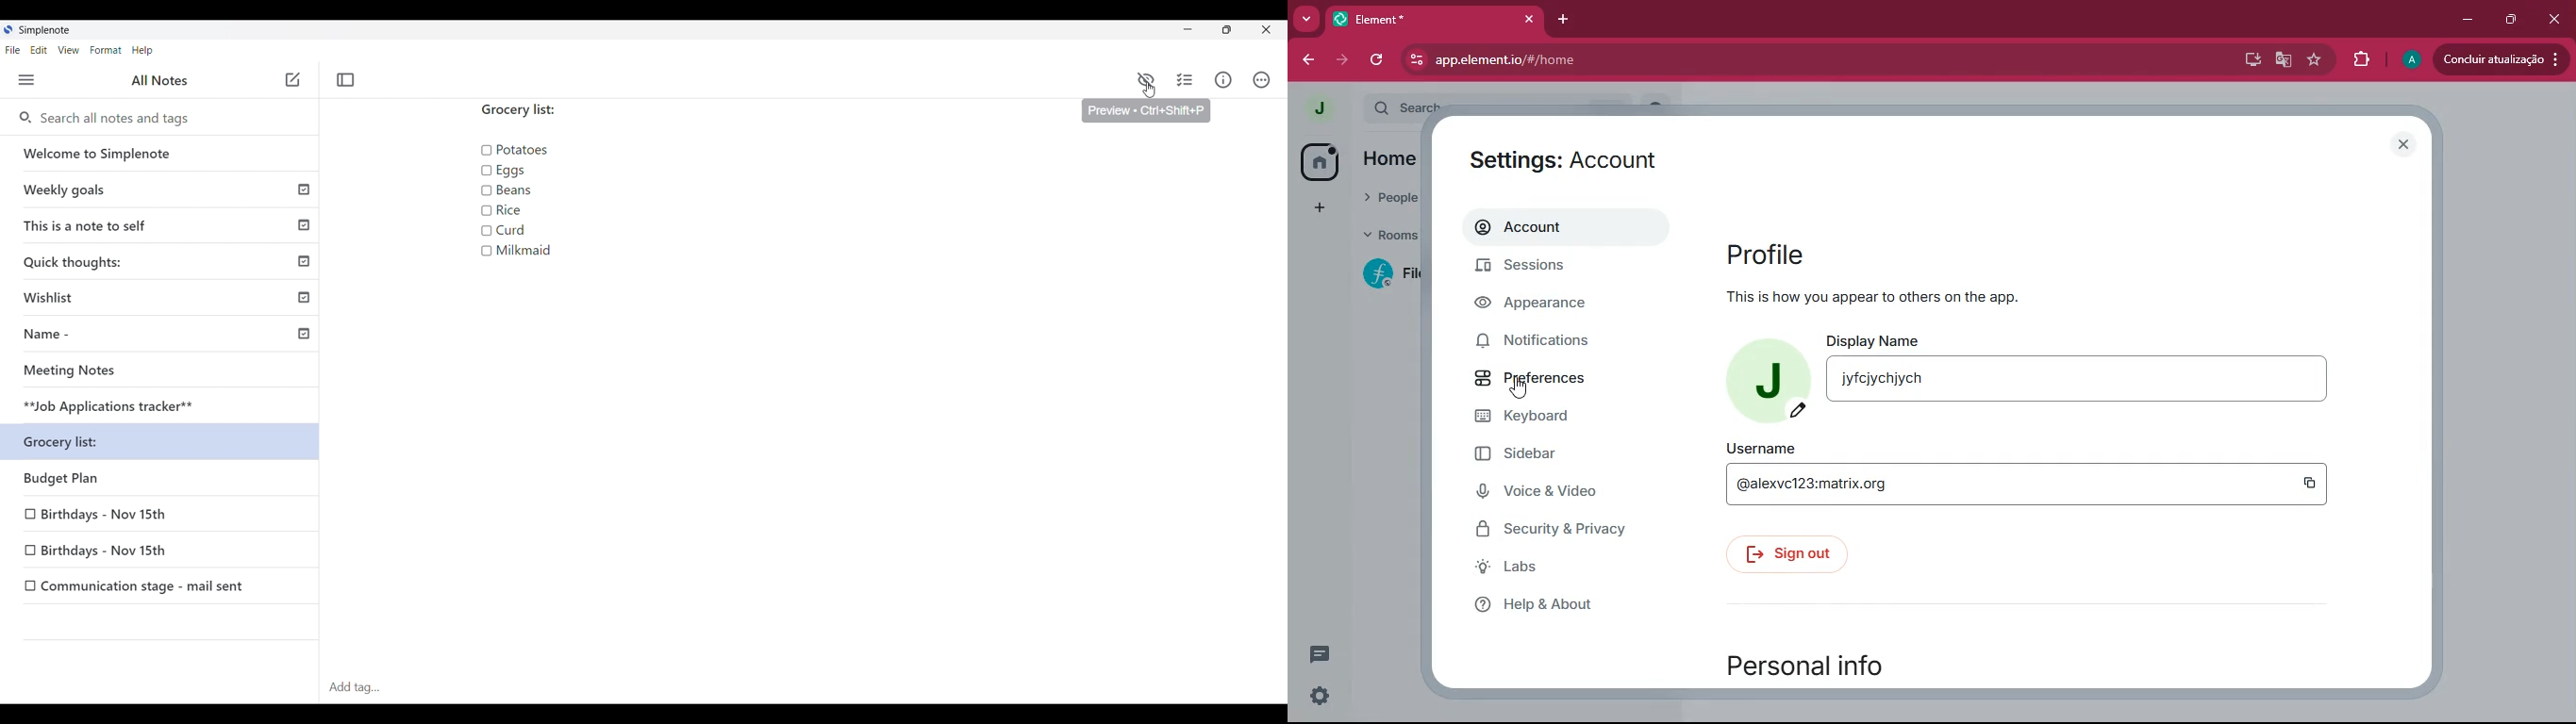 This screenshot has width=2576, height=728. I want to click on Simplenote, so click(42, 29).